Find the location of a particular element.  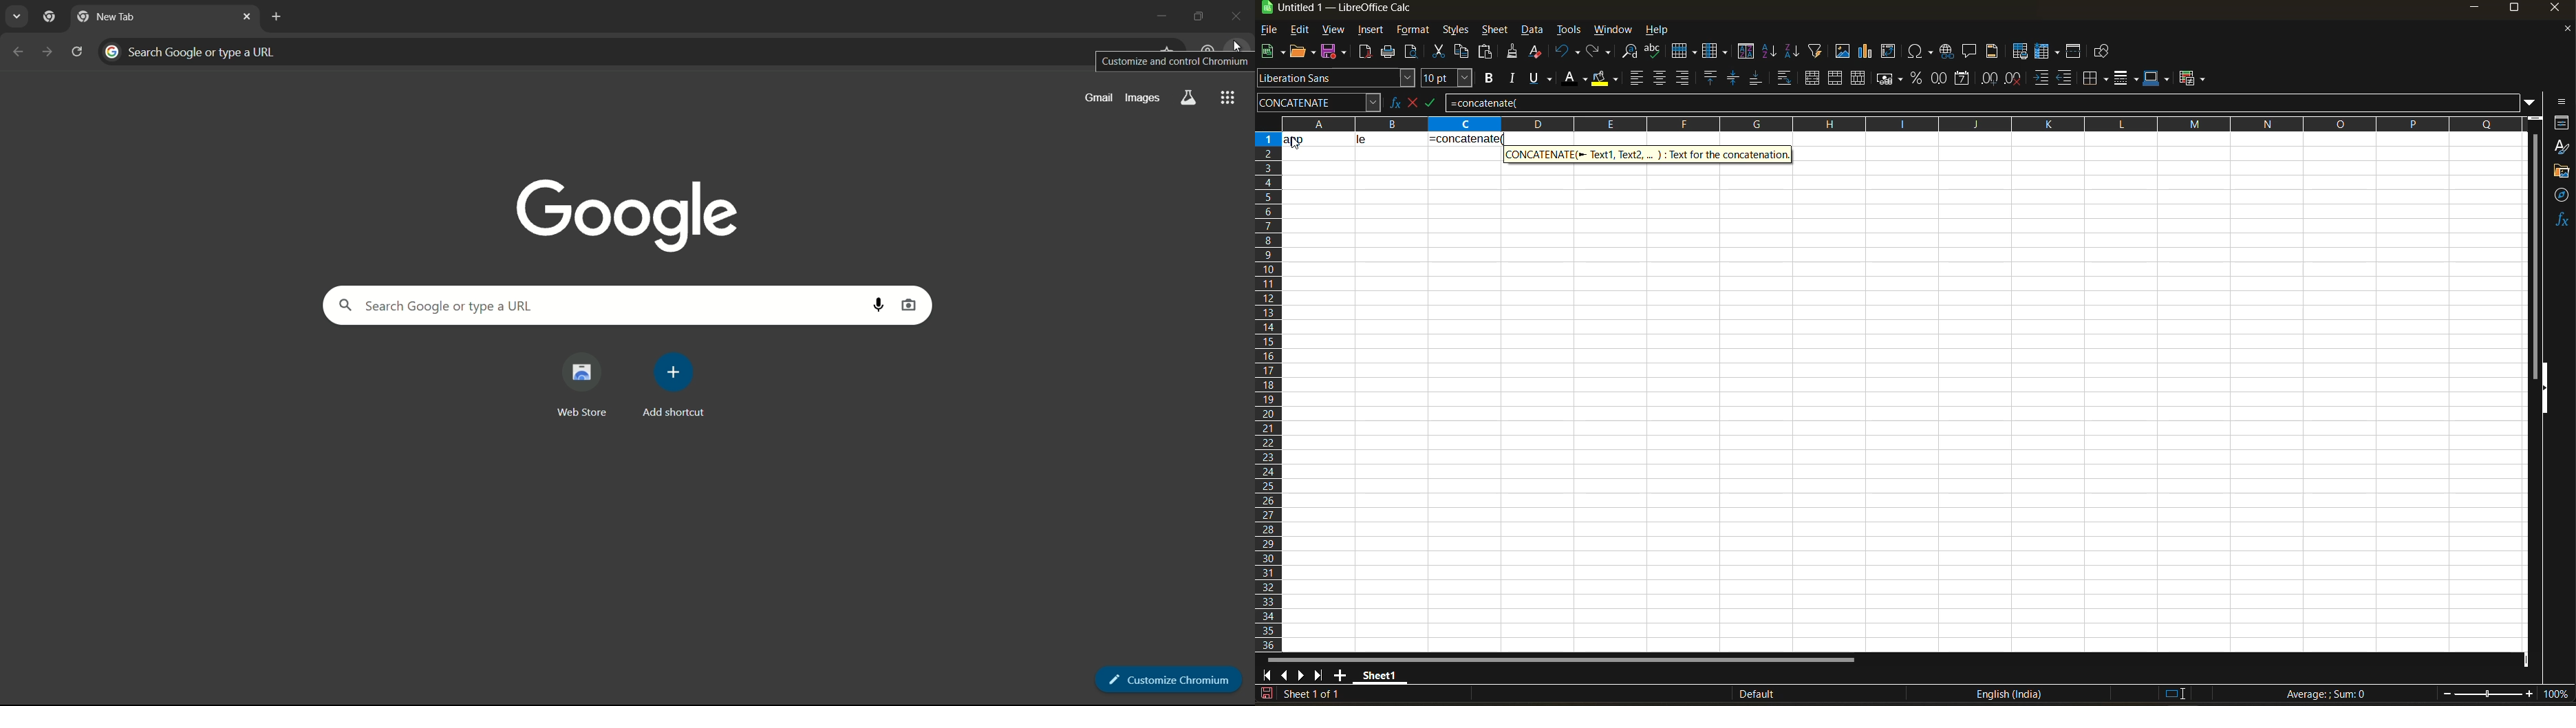

add sheet is located at coordinates (1340, 675).